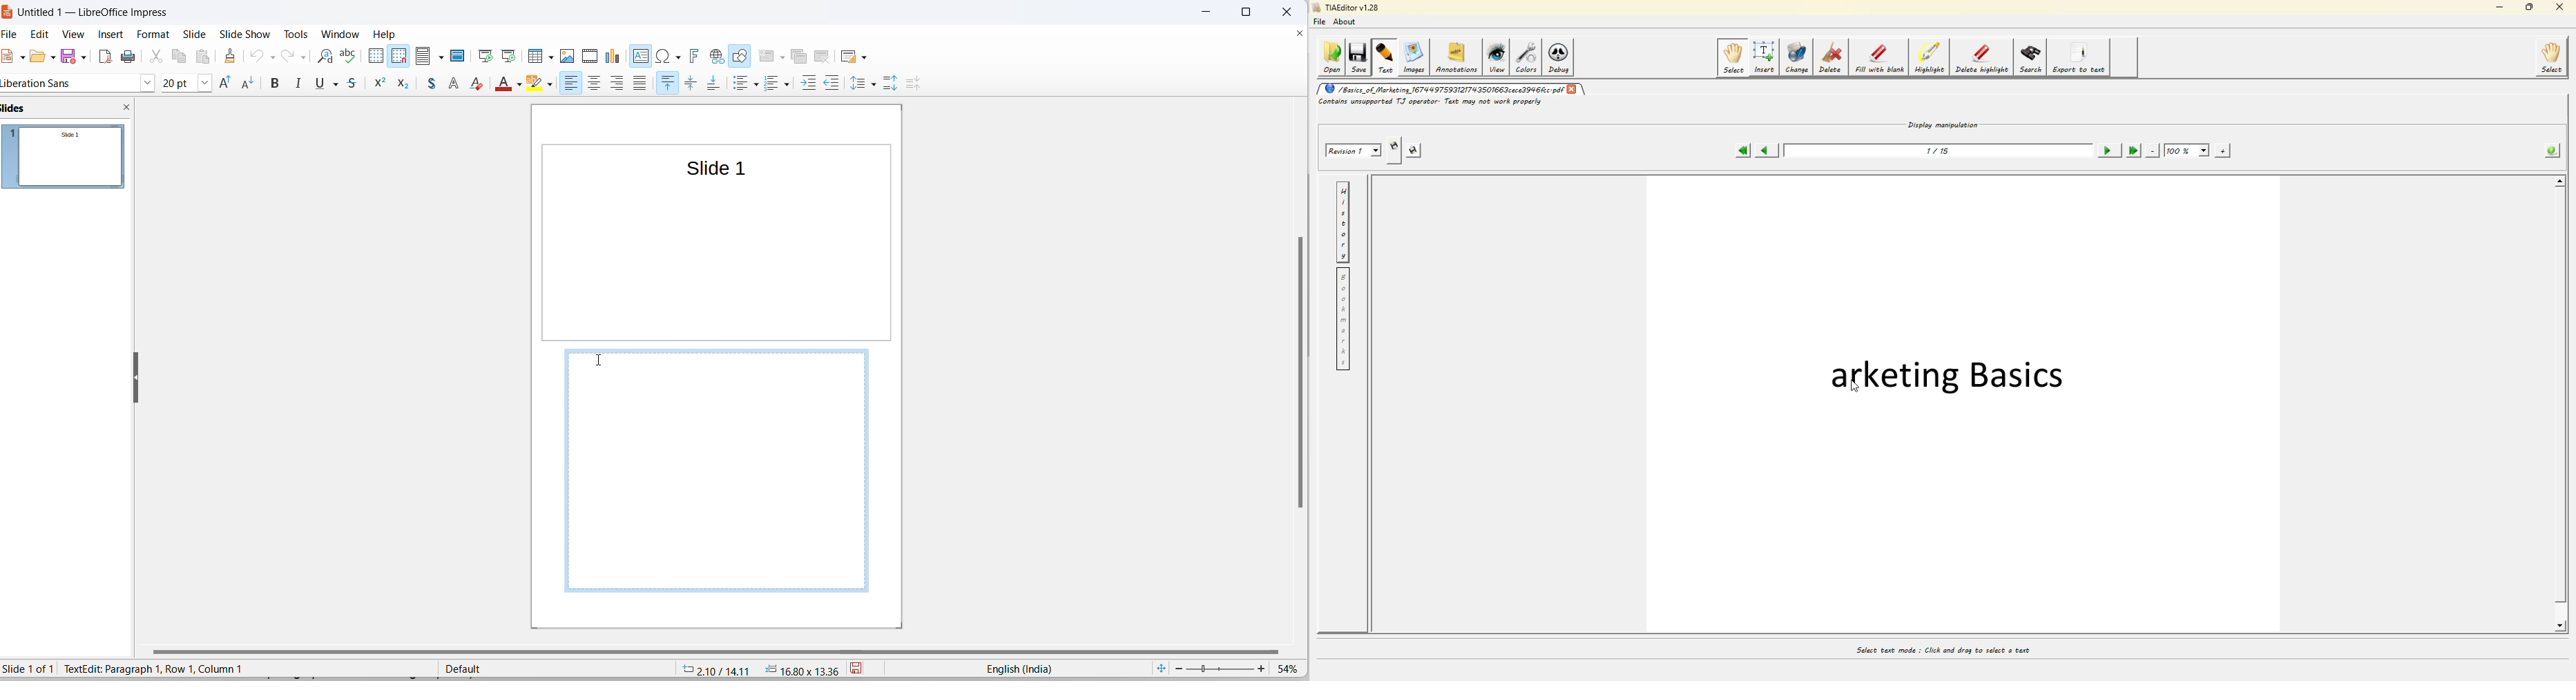  I want to click on cut, so click(156, 57).